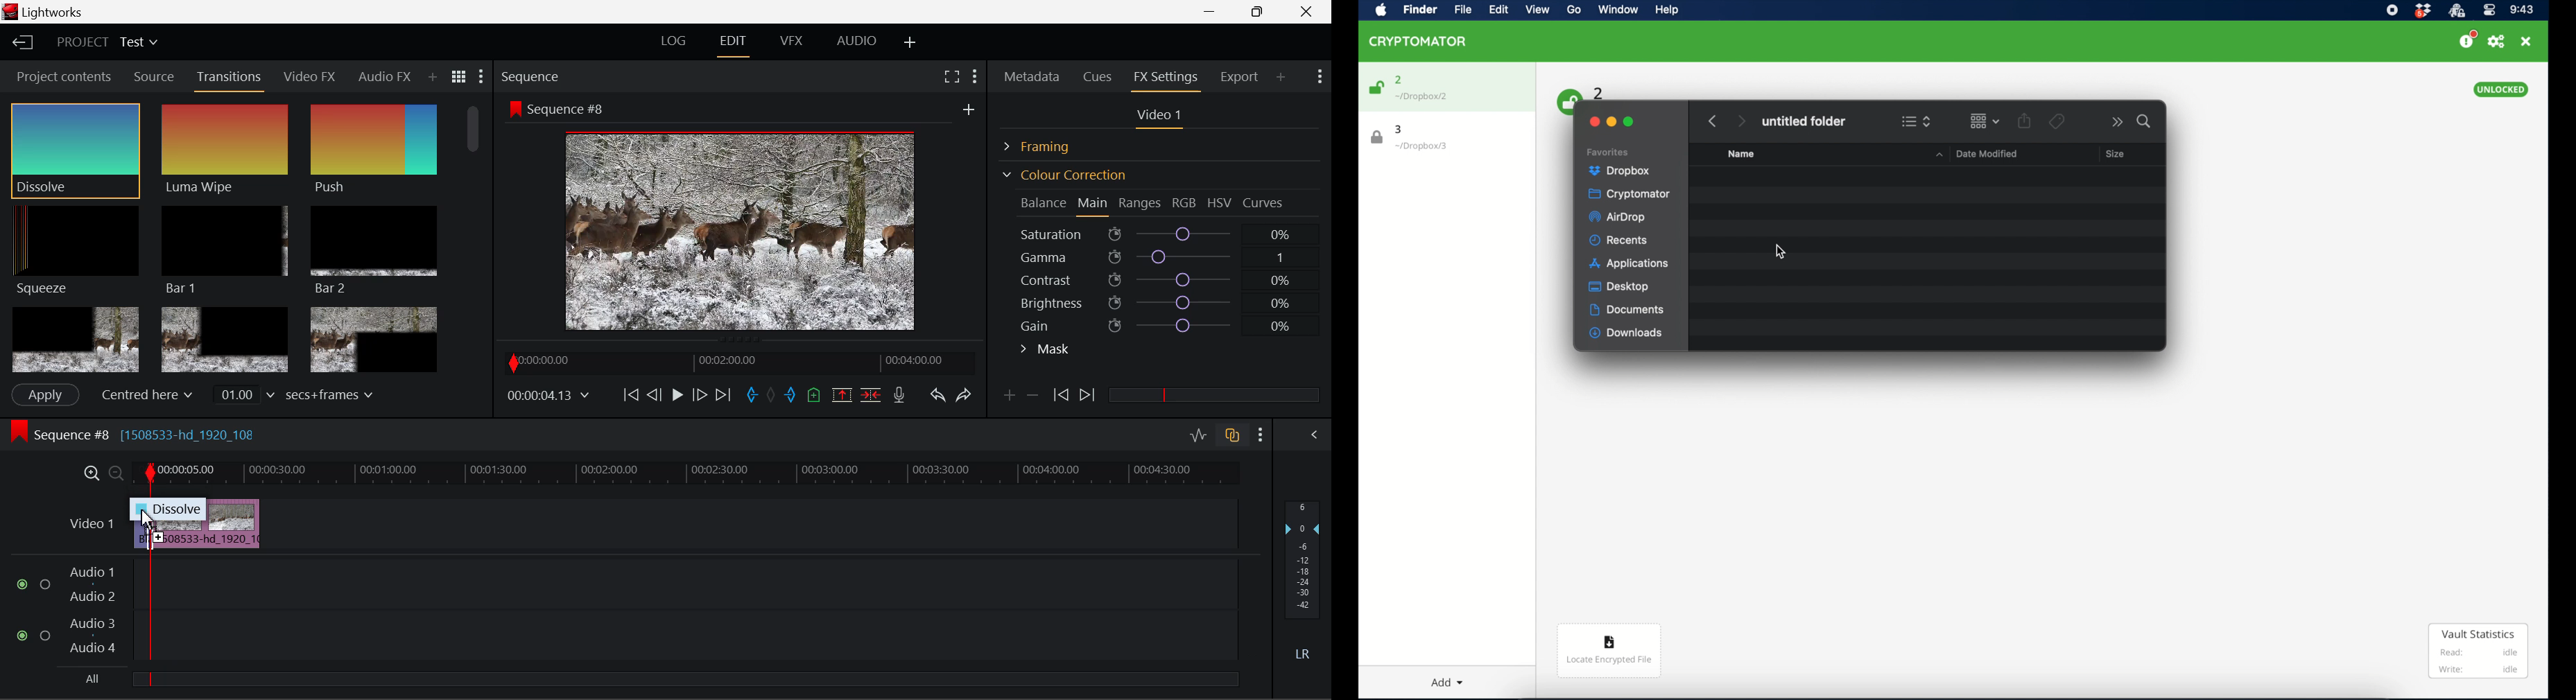 This screenshot has height=700, width=2576. What do you see at coordinates (1220, 202) in the screenshot?
I see `HSV` at bounding box center [1220, 202].